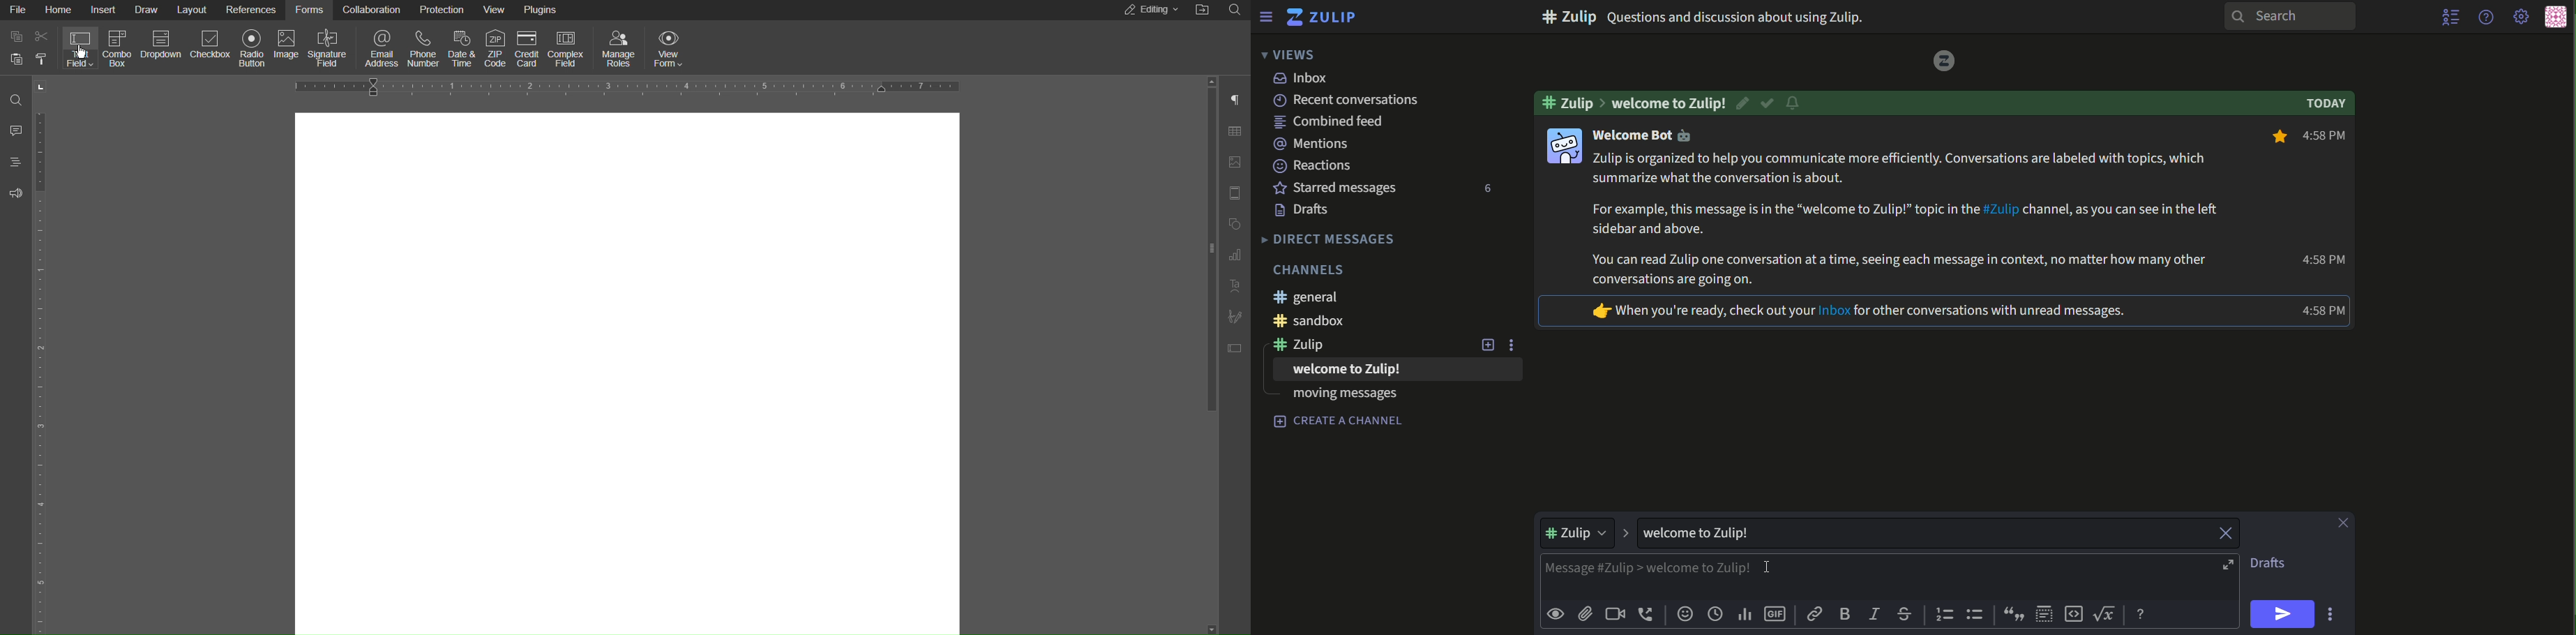  Describe the element at coordinates (543, 8) in the screenshot. I see `Plugins` at that location.